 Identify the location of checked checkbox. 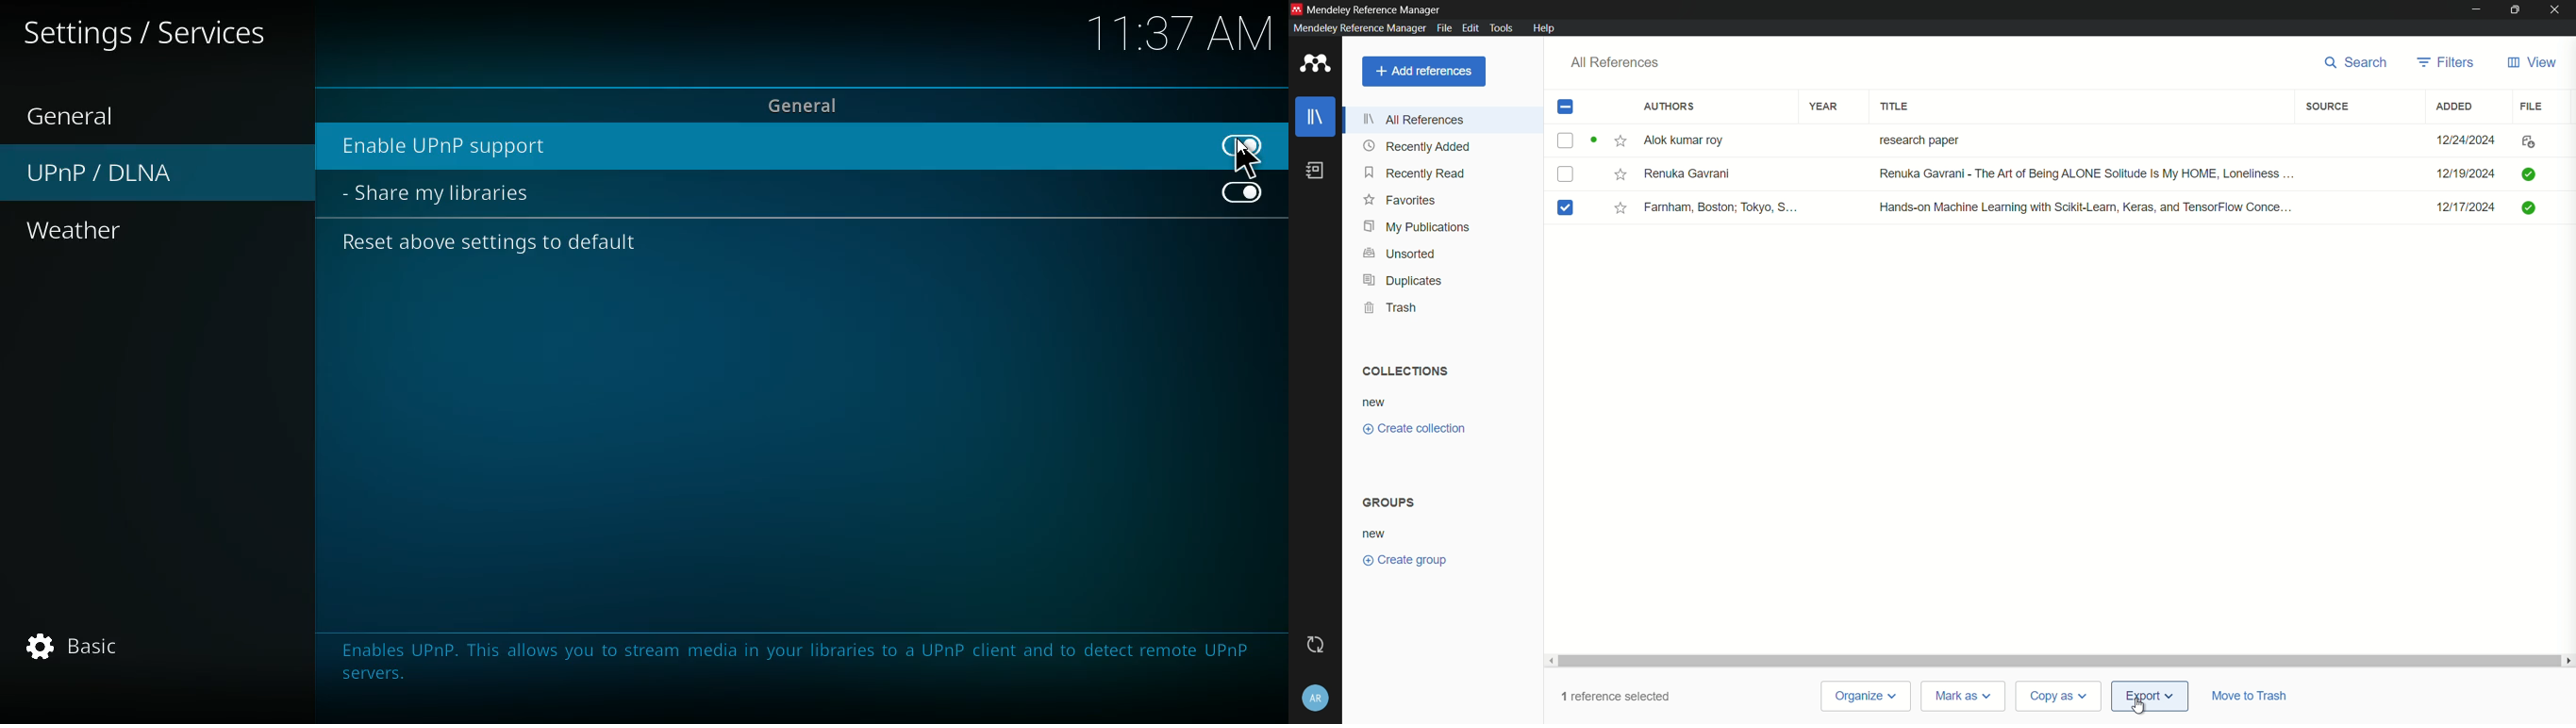
(1565, 208).